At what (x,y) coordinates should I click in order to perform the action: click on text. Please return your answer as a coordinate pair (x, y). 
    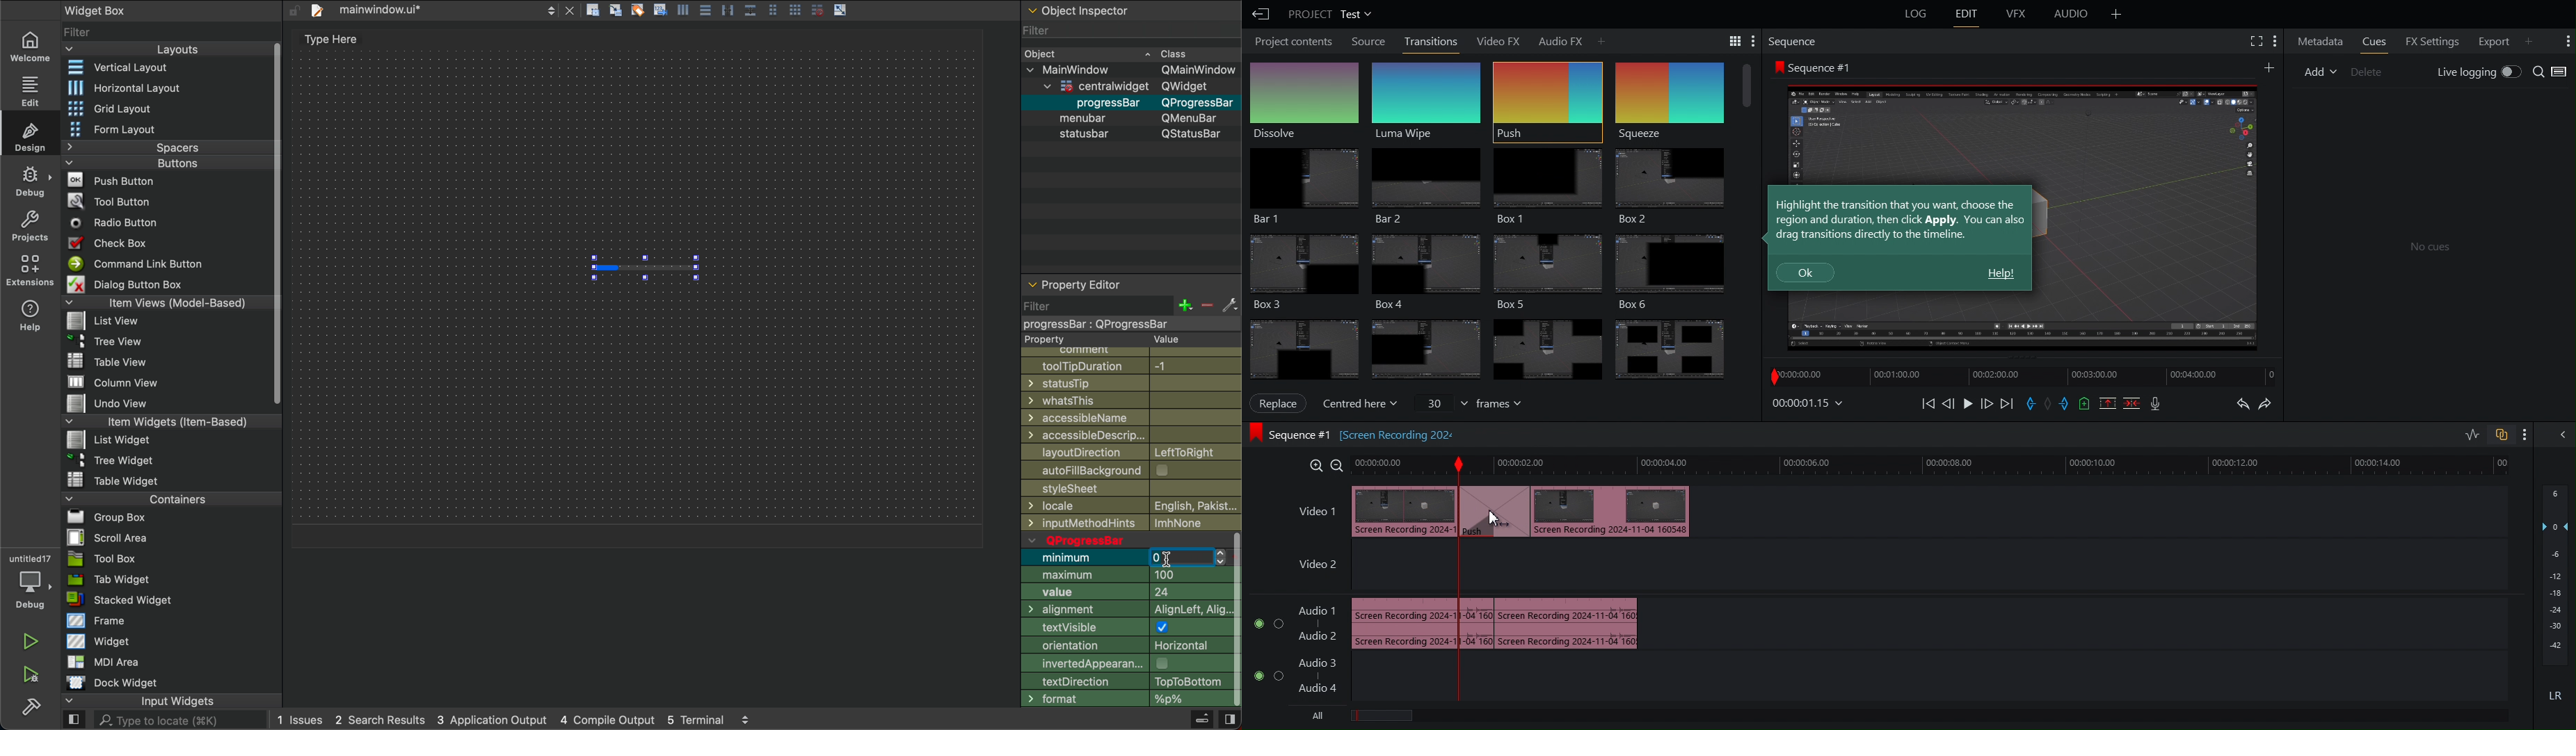
    Looking at the image, I should click on (326, 41).